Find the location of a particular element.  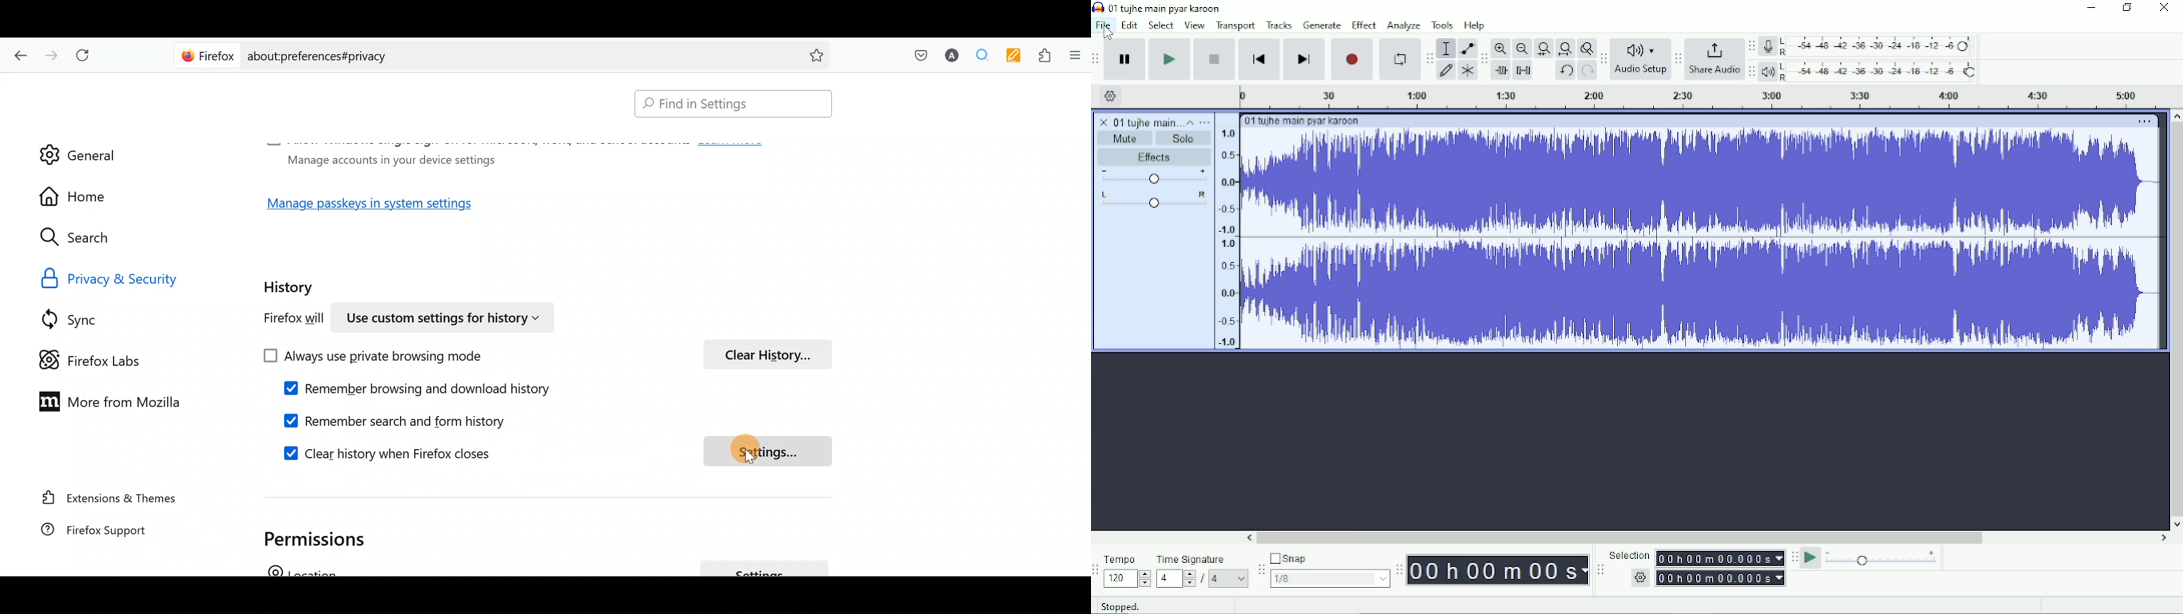

Always use private browsing mode is located at coordinates (386, 357).